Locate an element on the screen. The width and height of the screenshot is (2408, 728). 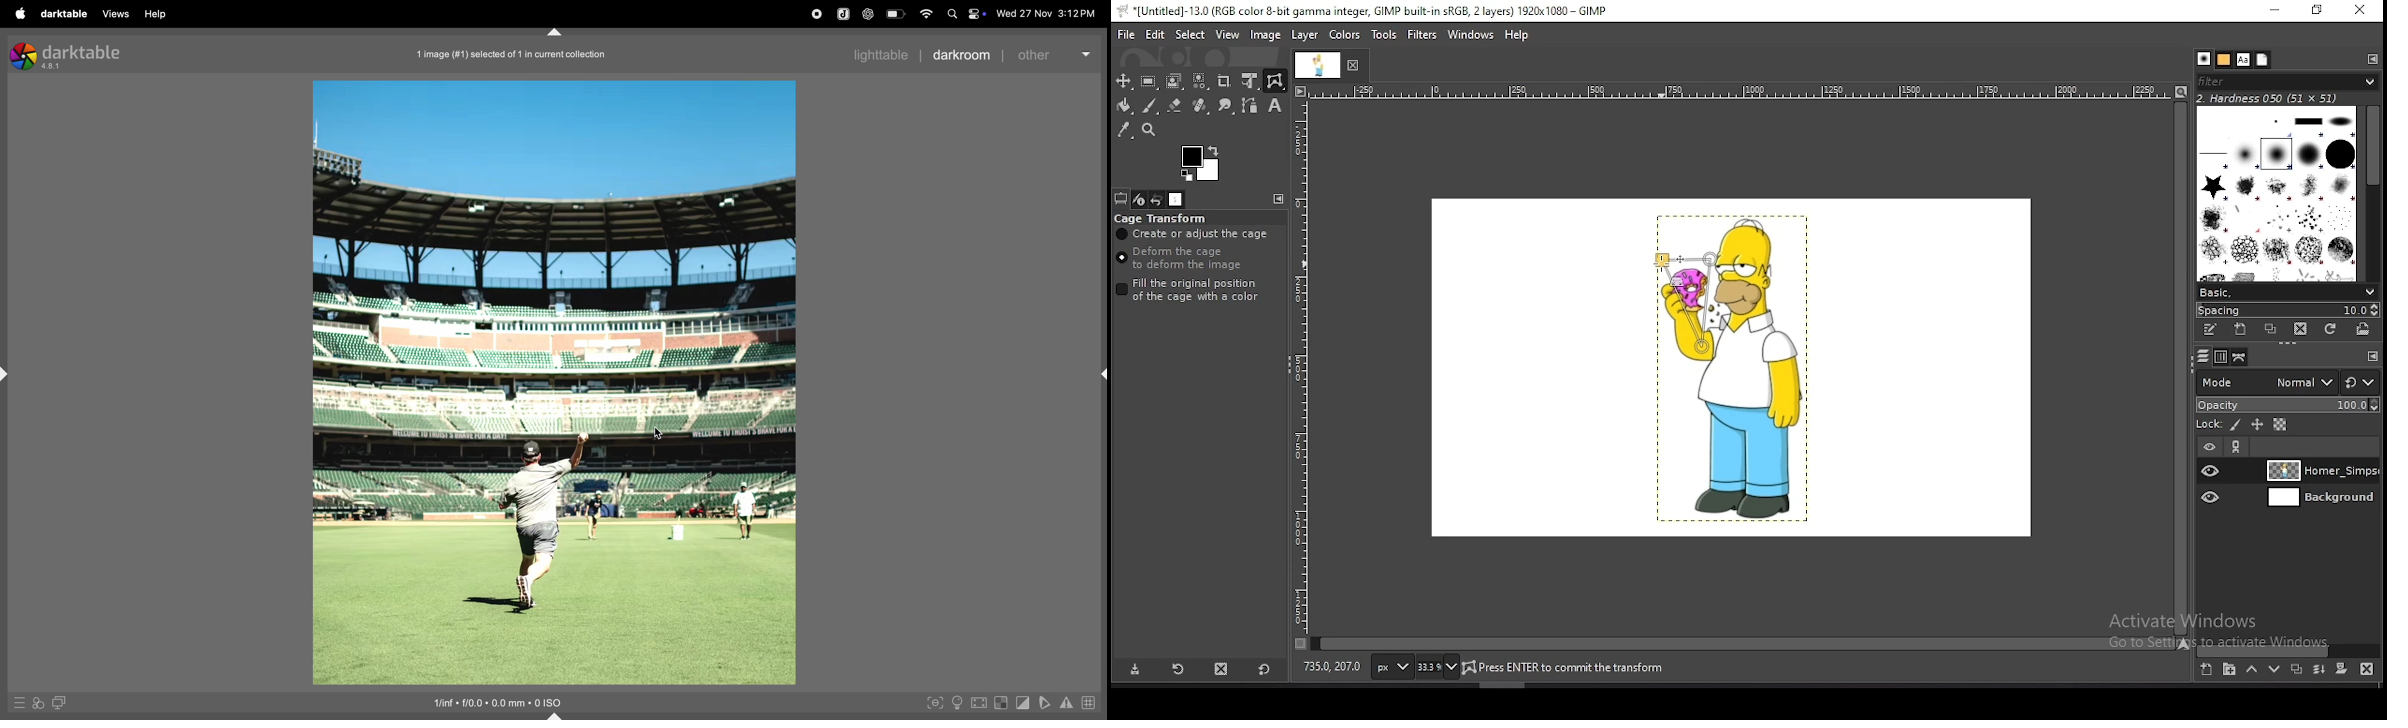
home_simpsons_2006.png (21.5 mb) is located at coordinates (1561, 668).